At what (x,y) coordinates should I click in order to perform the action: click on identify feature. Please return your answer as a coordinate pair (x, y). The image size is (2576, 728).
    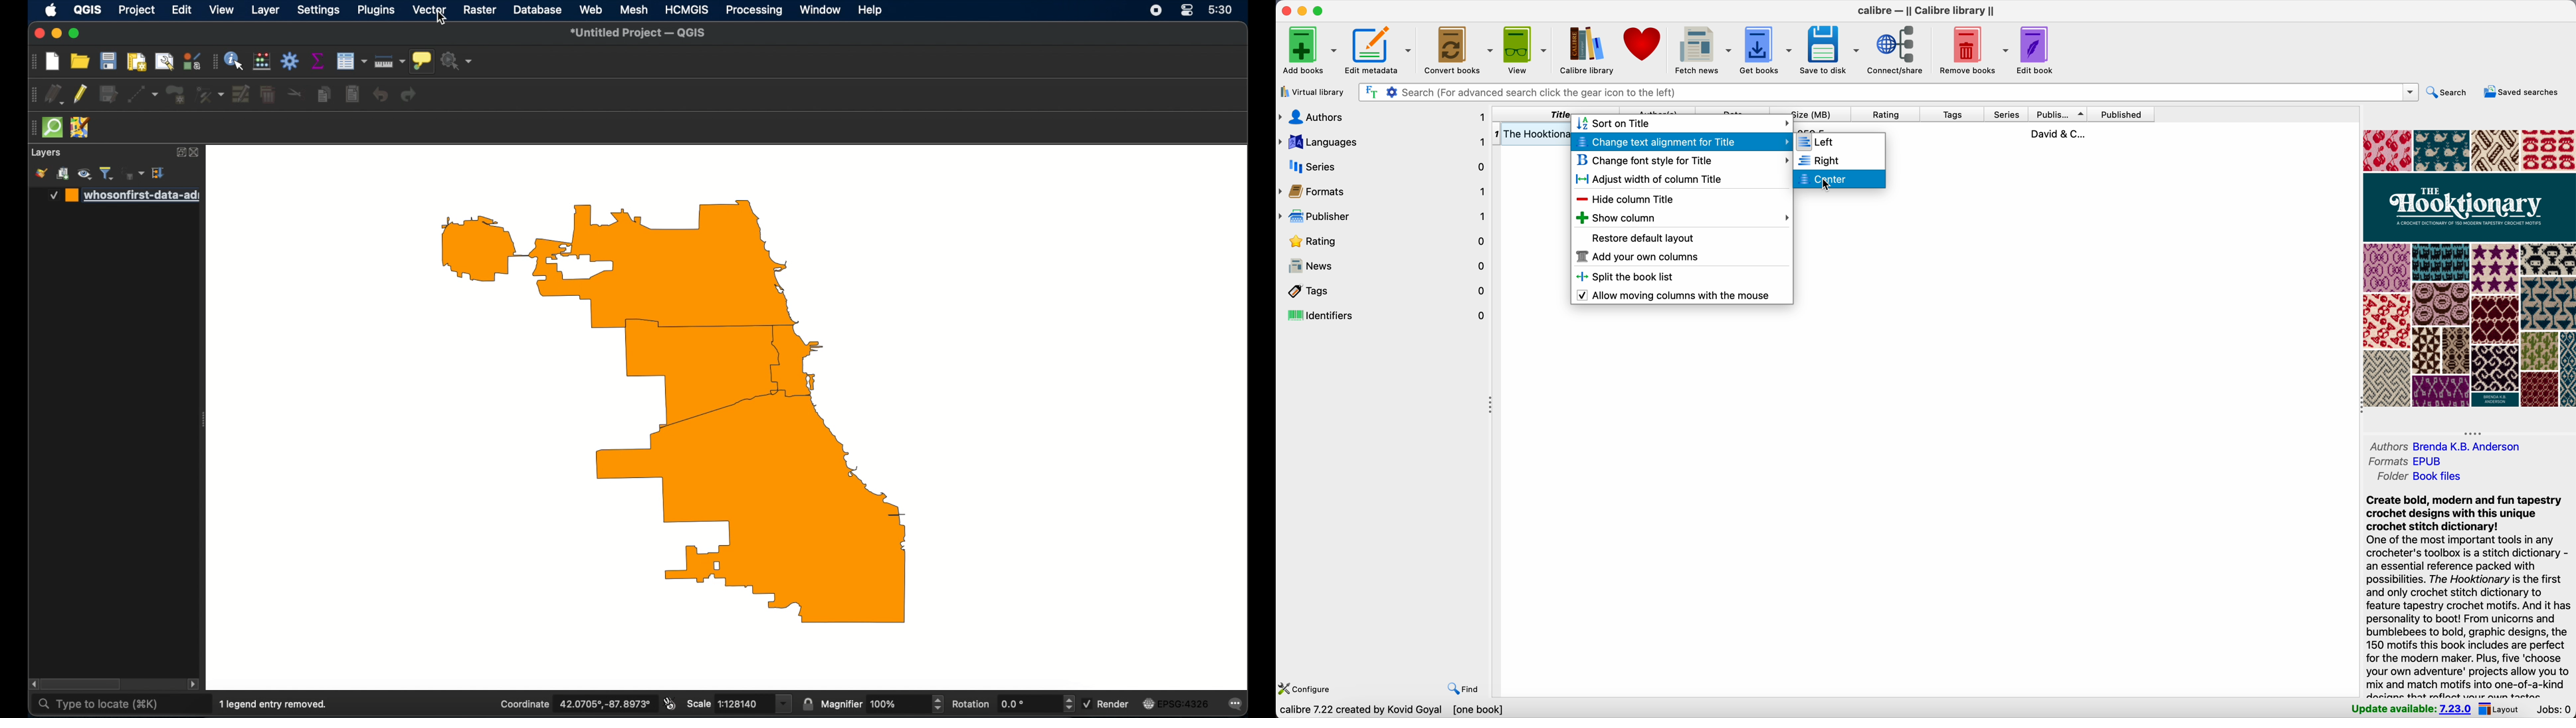
    Looking at the image, I should click on (235, 61).